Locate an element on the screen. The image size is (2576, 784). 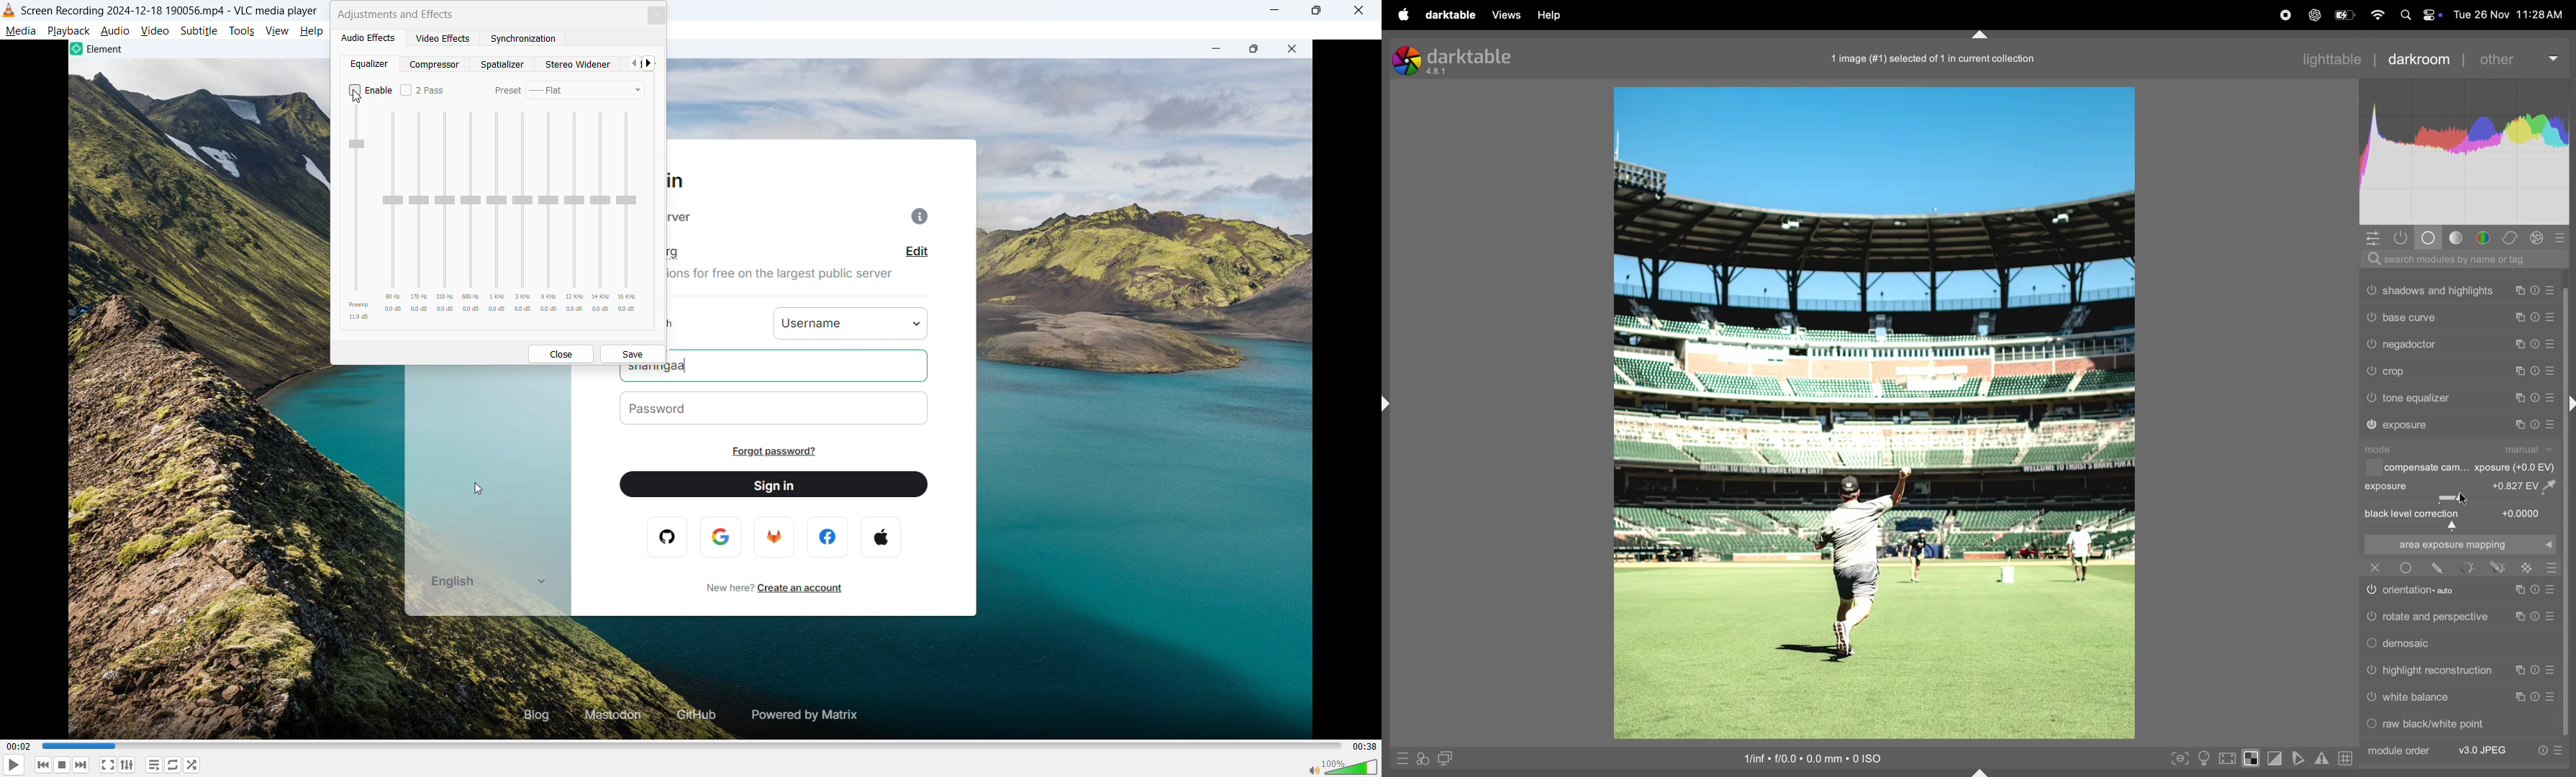
shuffle is located at coordinates (193, 765).